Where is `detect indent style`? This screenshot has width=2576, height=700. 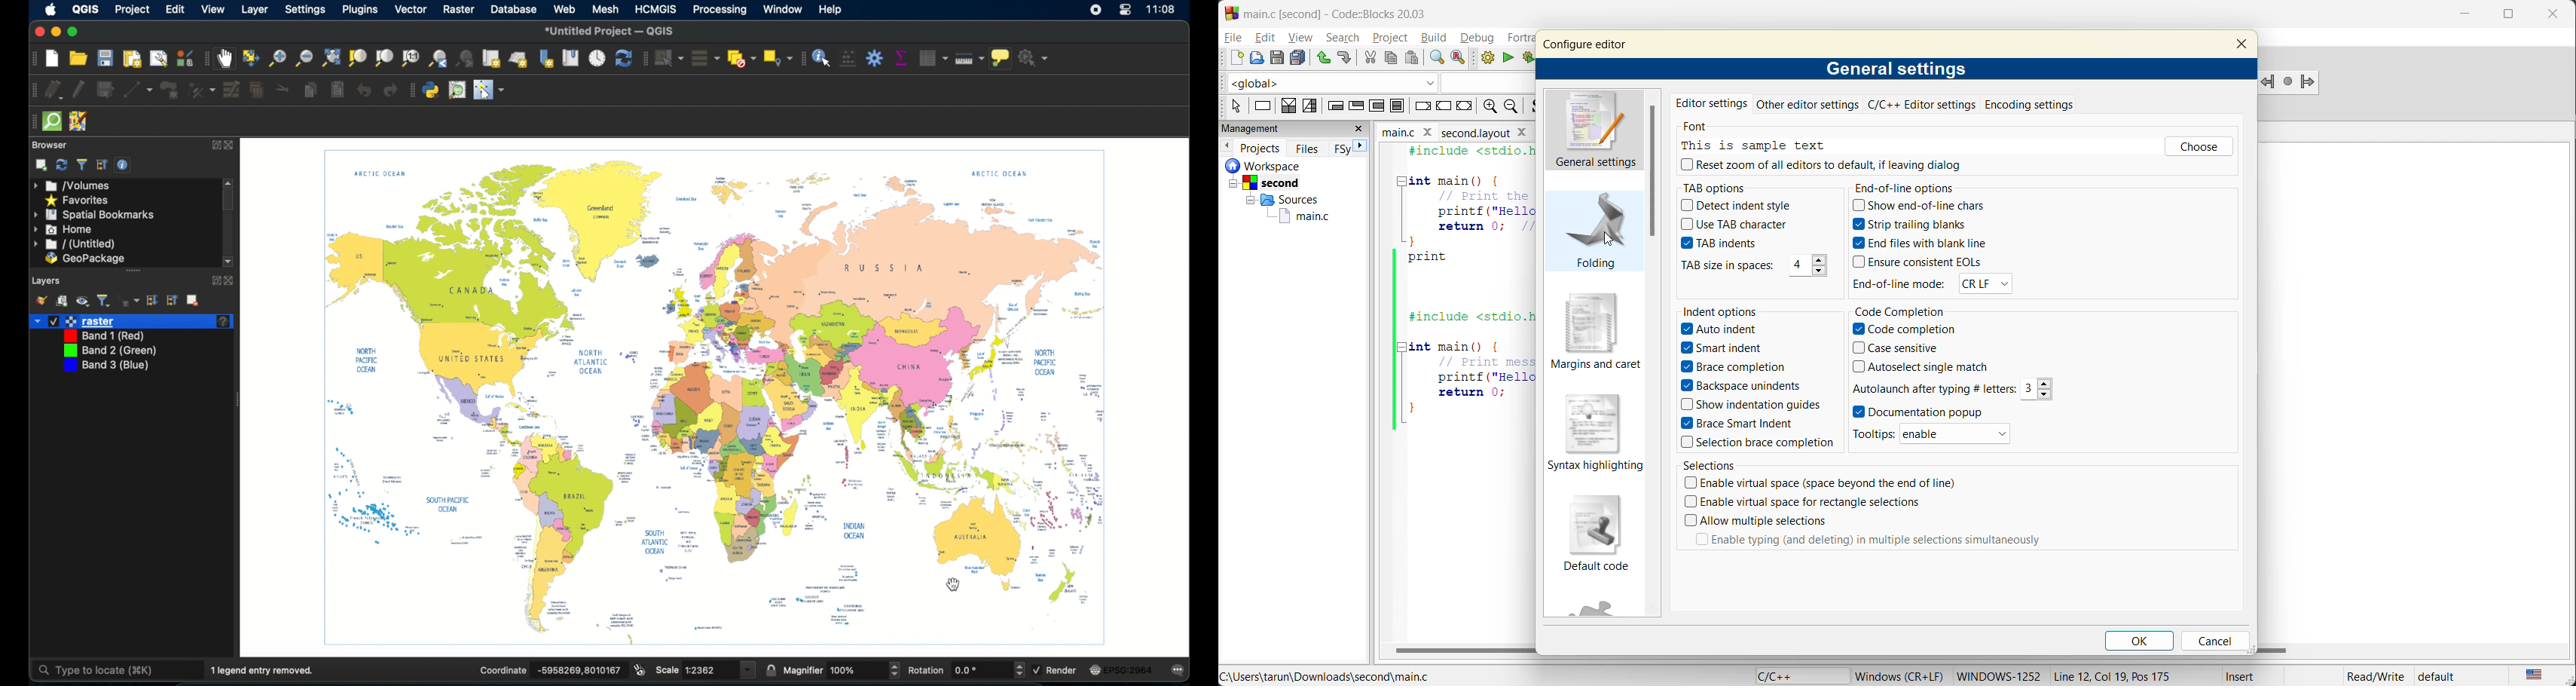 detect indent style is located at coordinates (1737, 207).